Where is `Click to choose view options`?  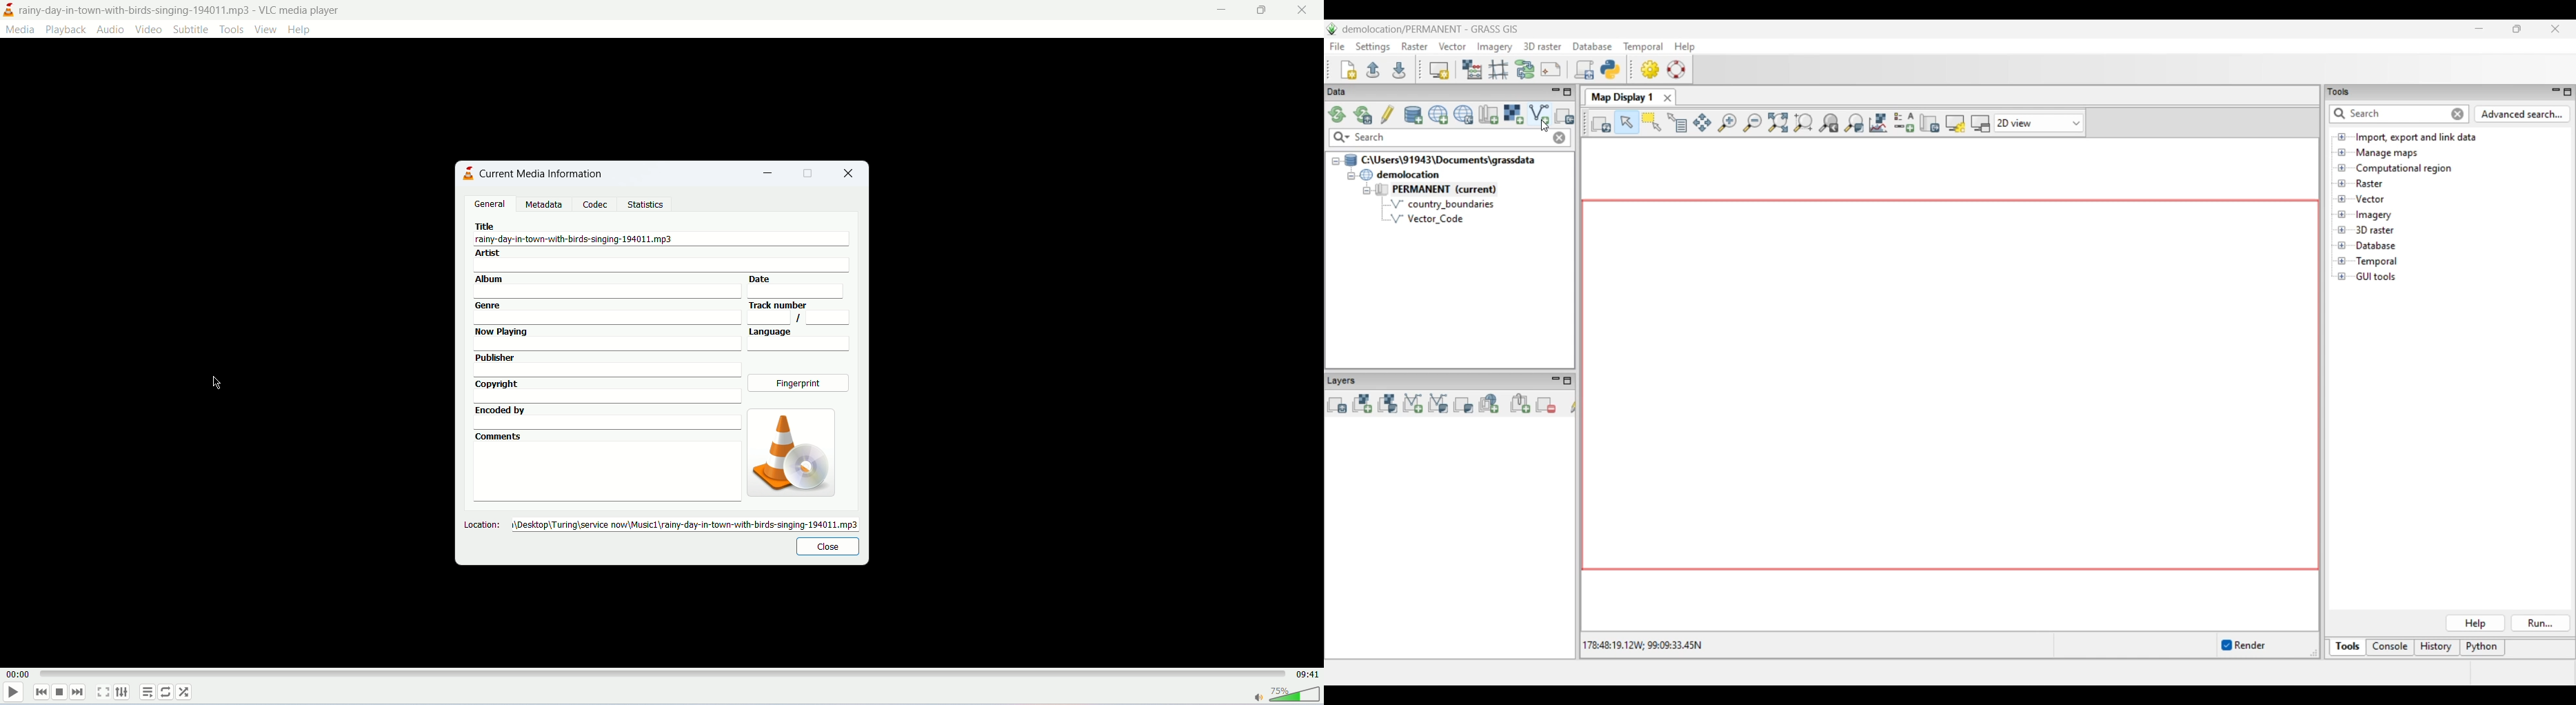
Click to choose view options is located at coordinates (2039, 123).